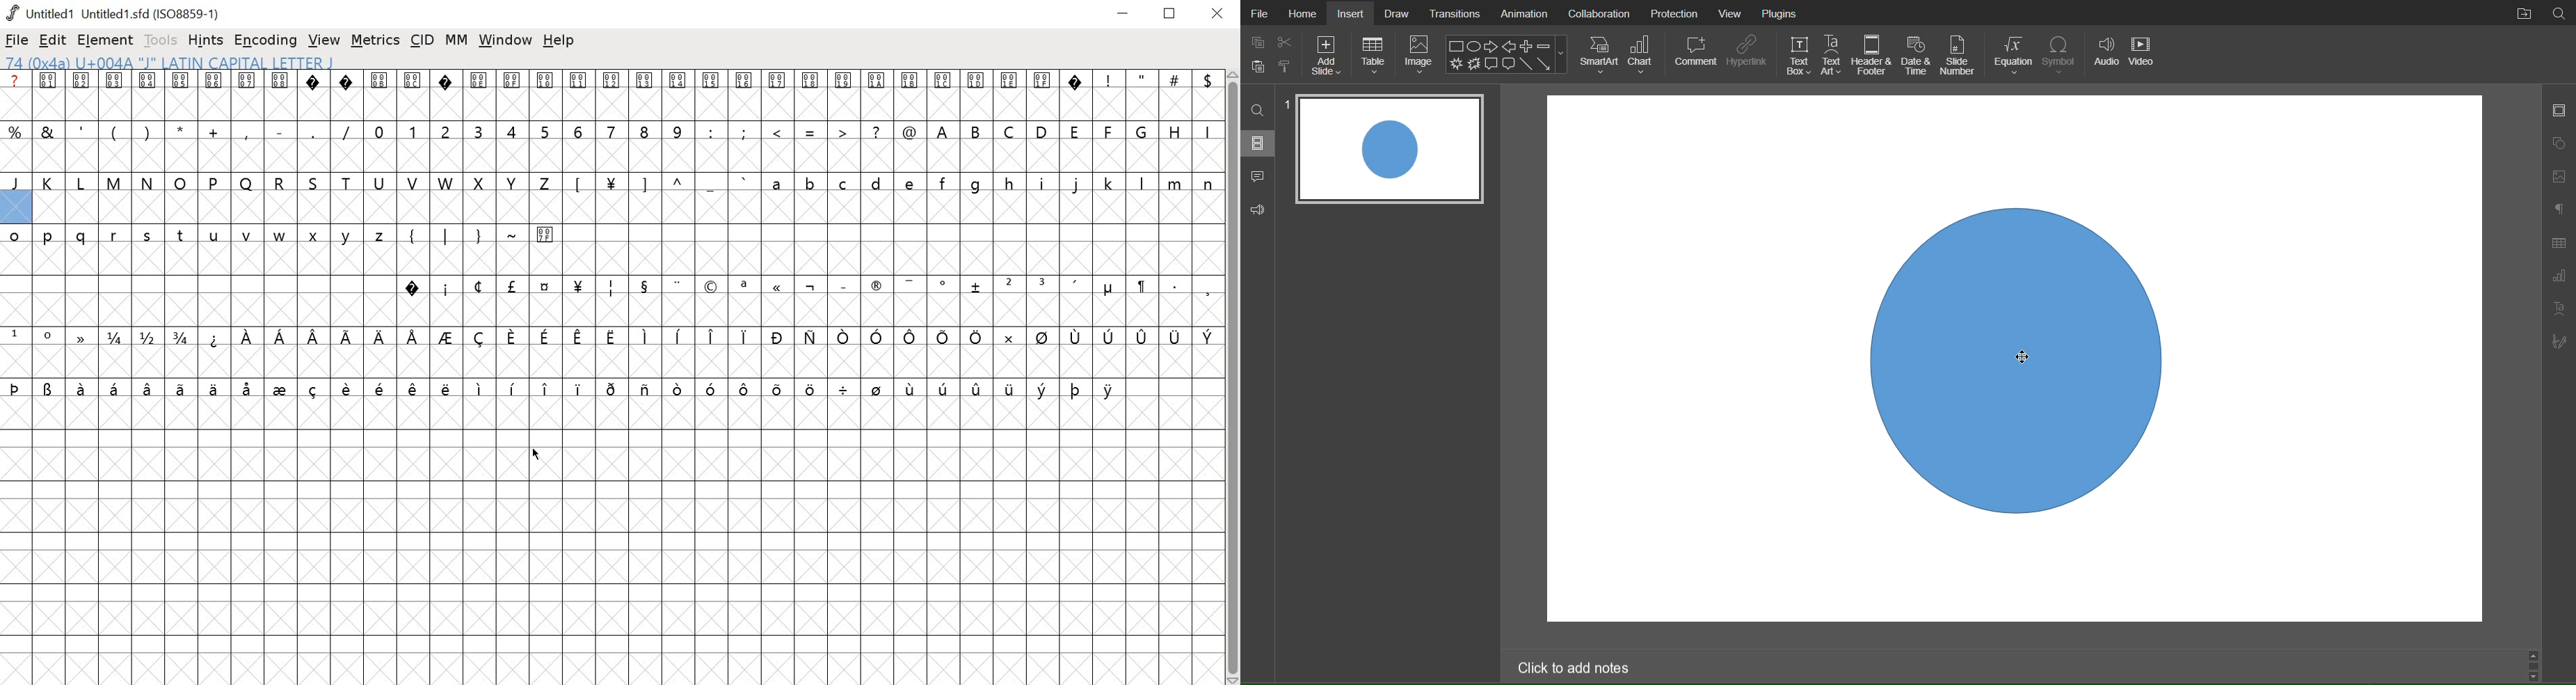 The image size is (2576, 700). What do you see at coordinates (116, 13) in the screenshot?
I see `Untitled1 (Untitled1.sfd(ISO8859-1)` at bounding box center [116, 13].